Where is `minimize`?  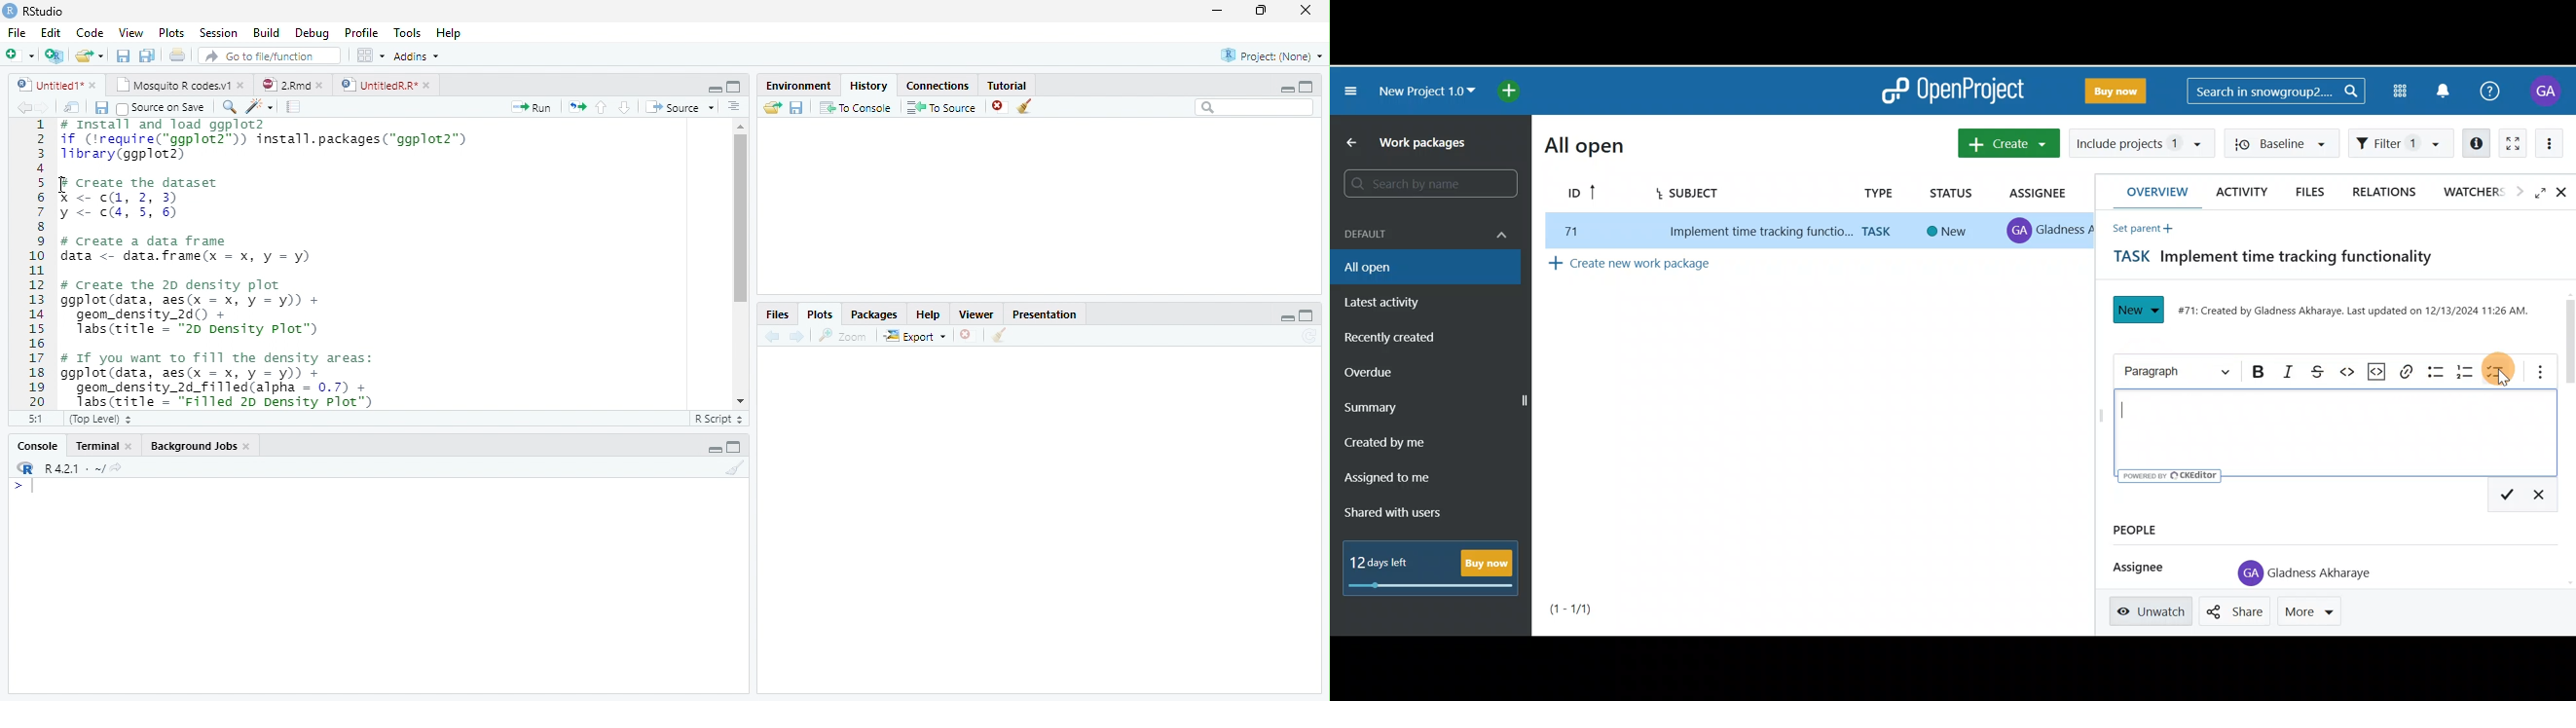
minimize is located at coordinates (1216, 12).